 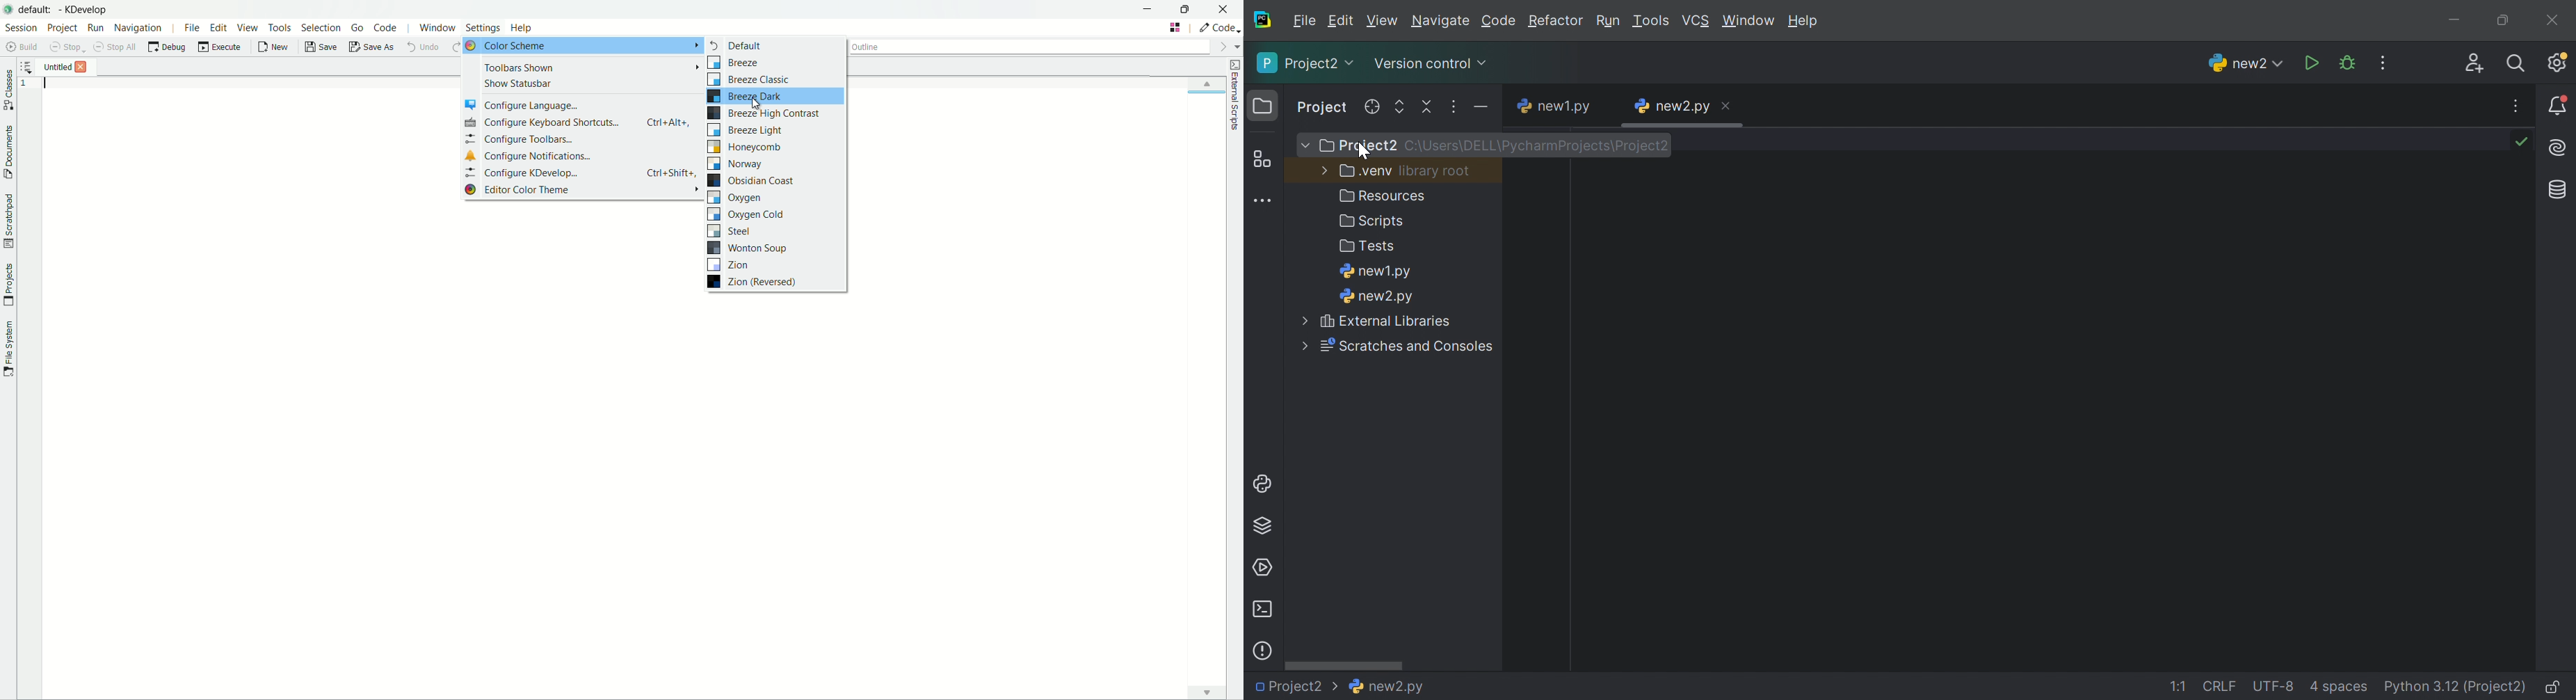 I want to click on tools, so click(x=281, y=28).